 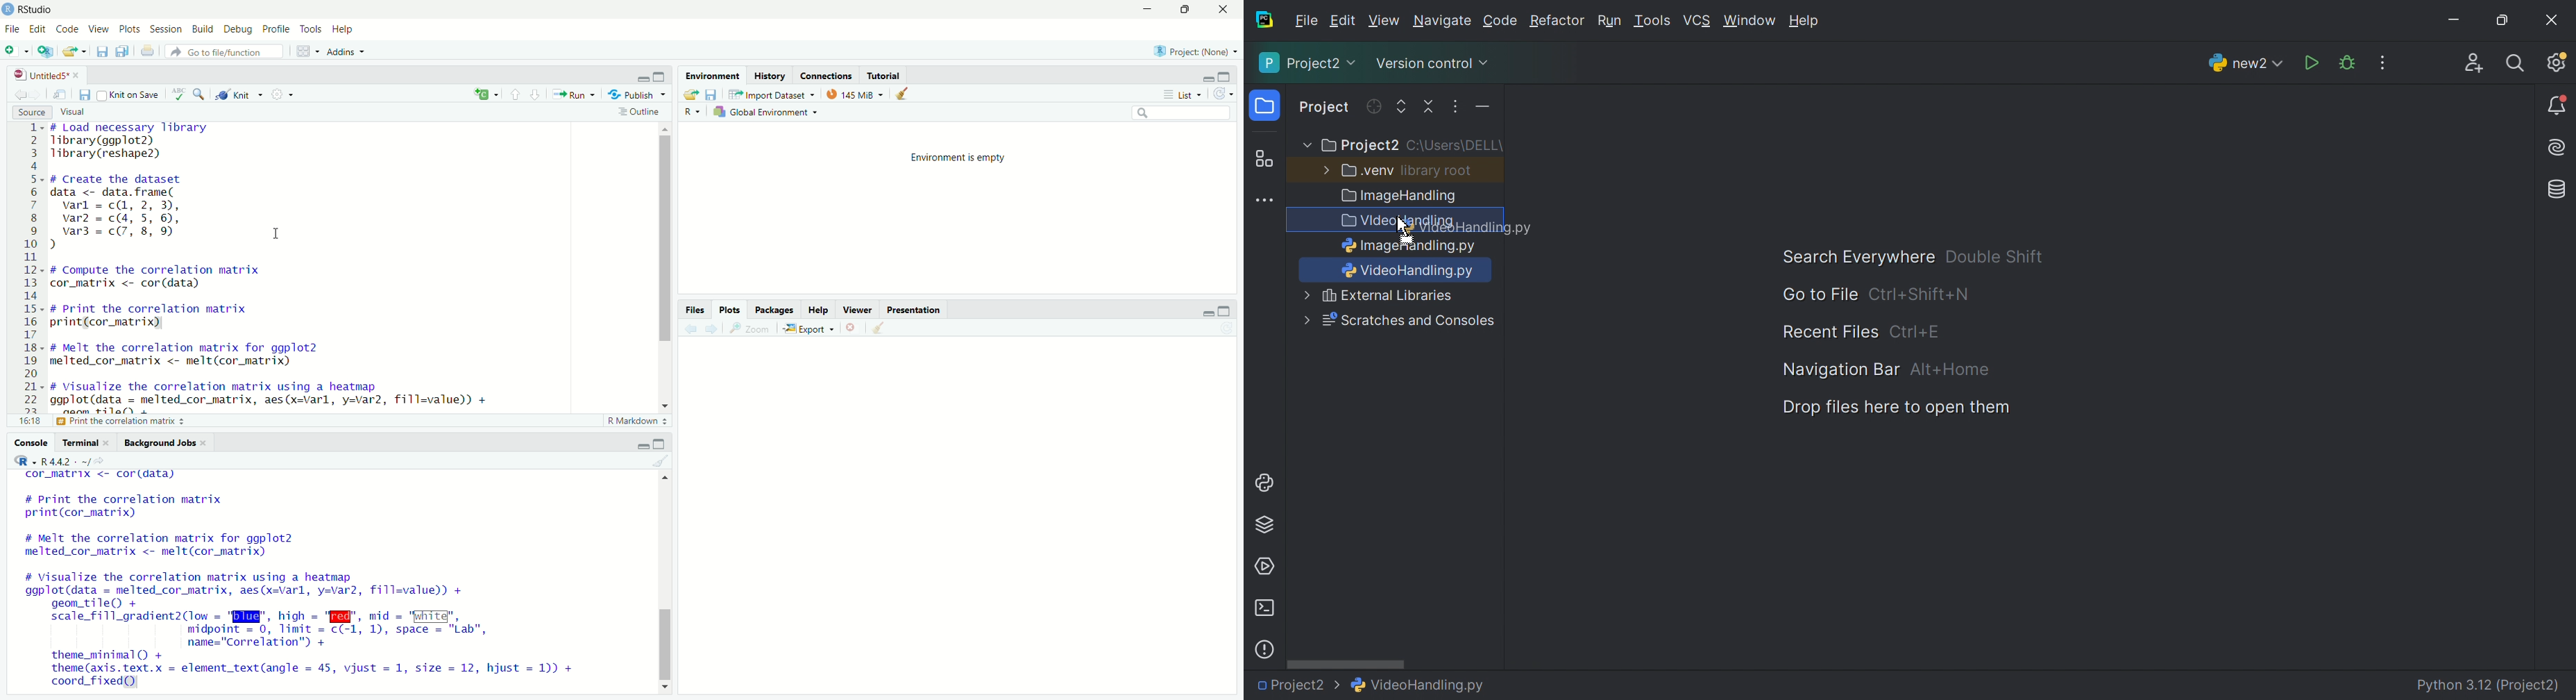 I want to click on list, so click(x=1183, y=94).